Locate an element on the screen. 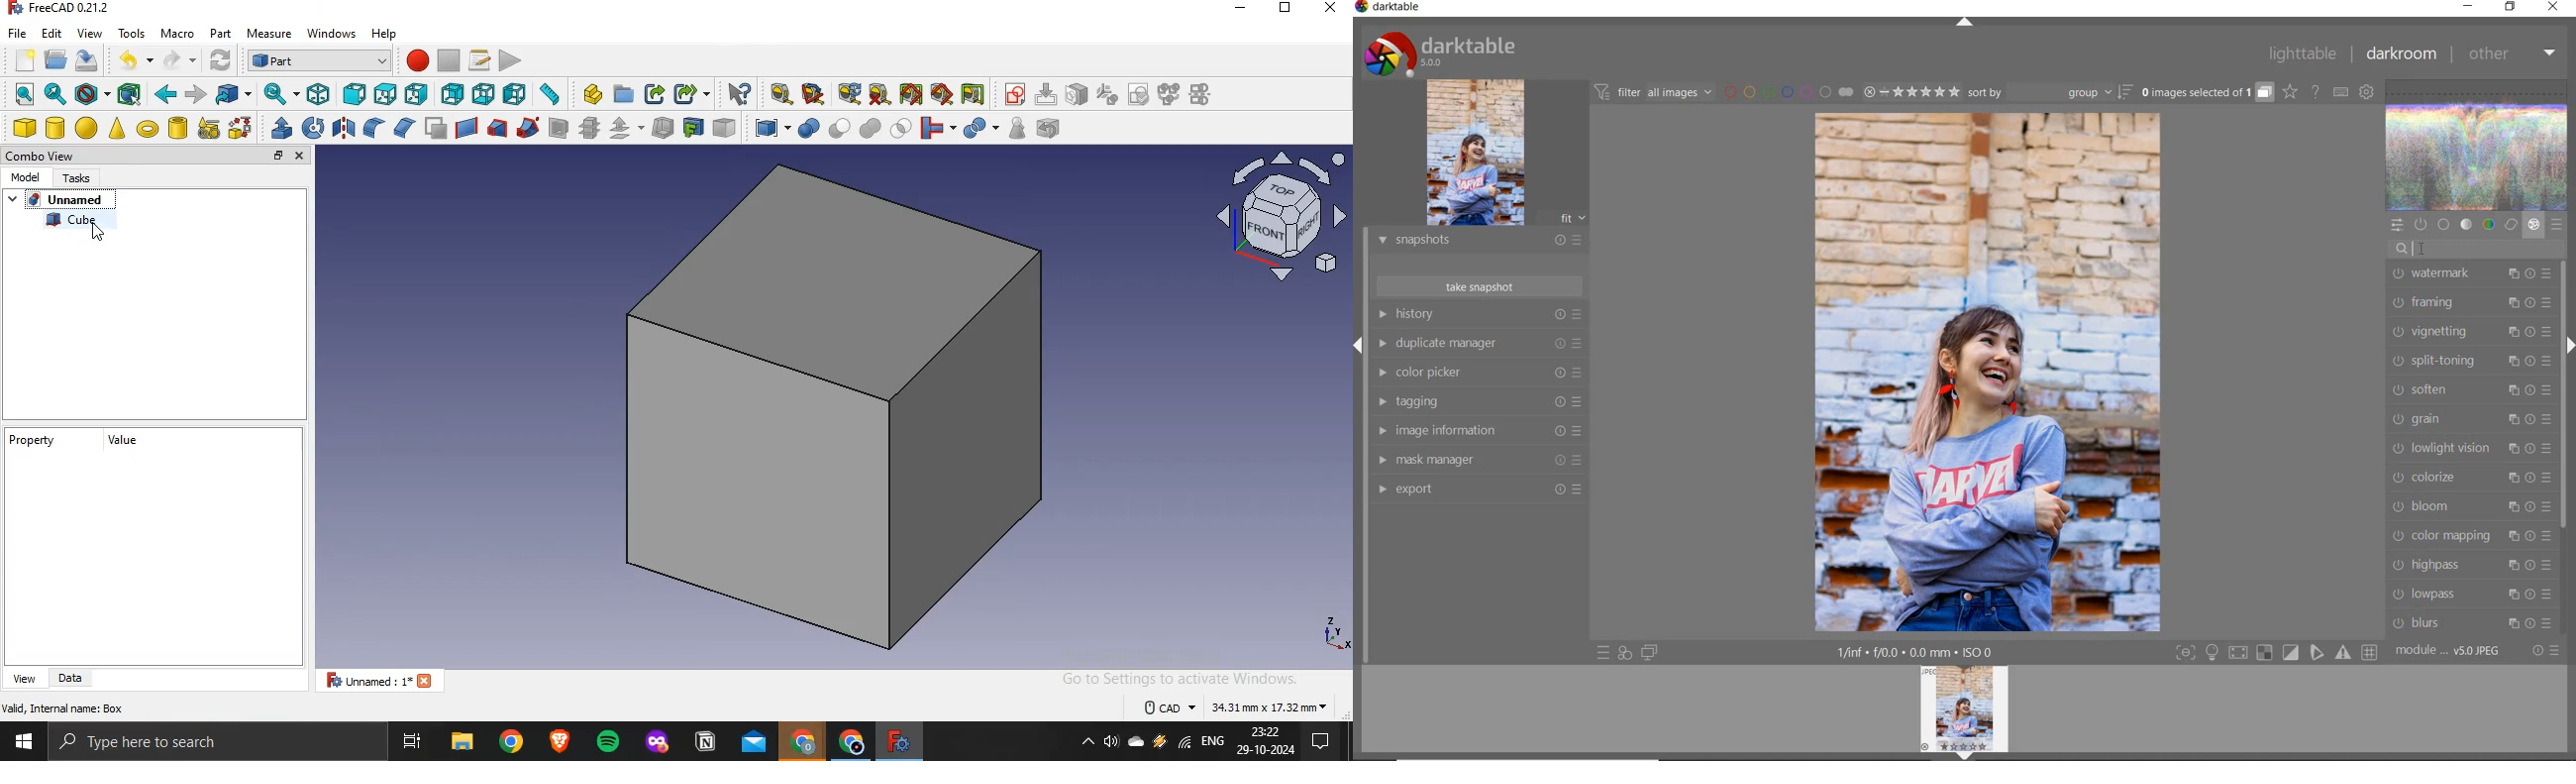 The image size is (2576, 784). set keyboard shortcuts is located at coordinates (2340, 91).